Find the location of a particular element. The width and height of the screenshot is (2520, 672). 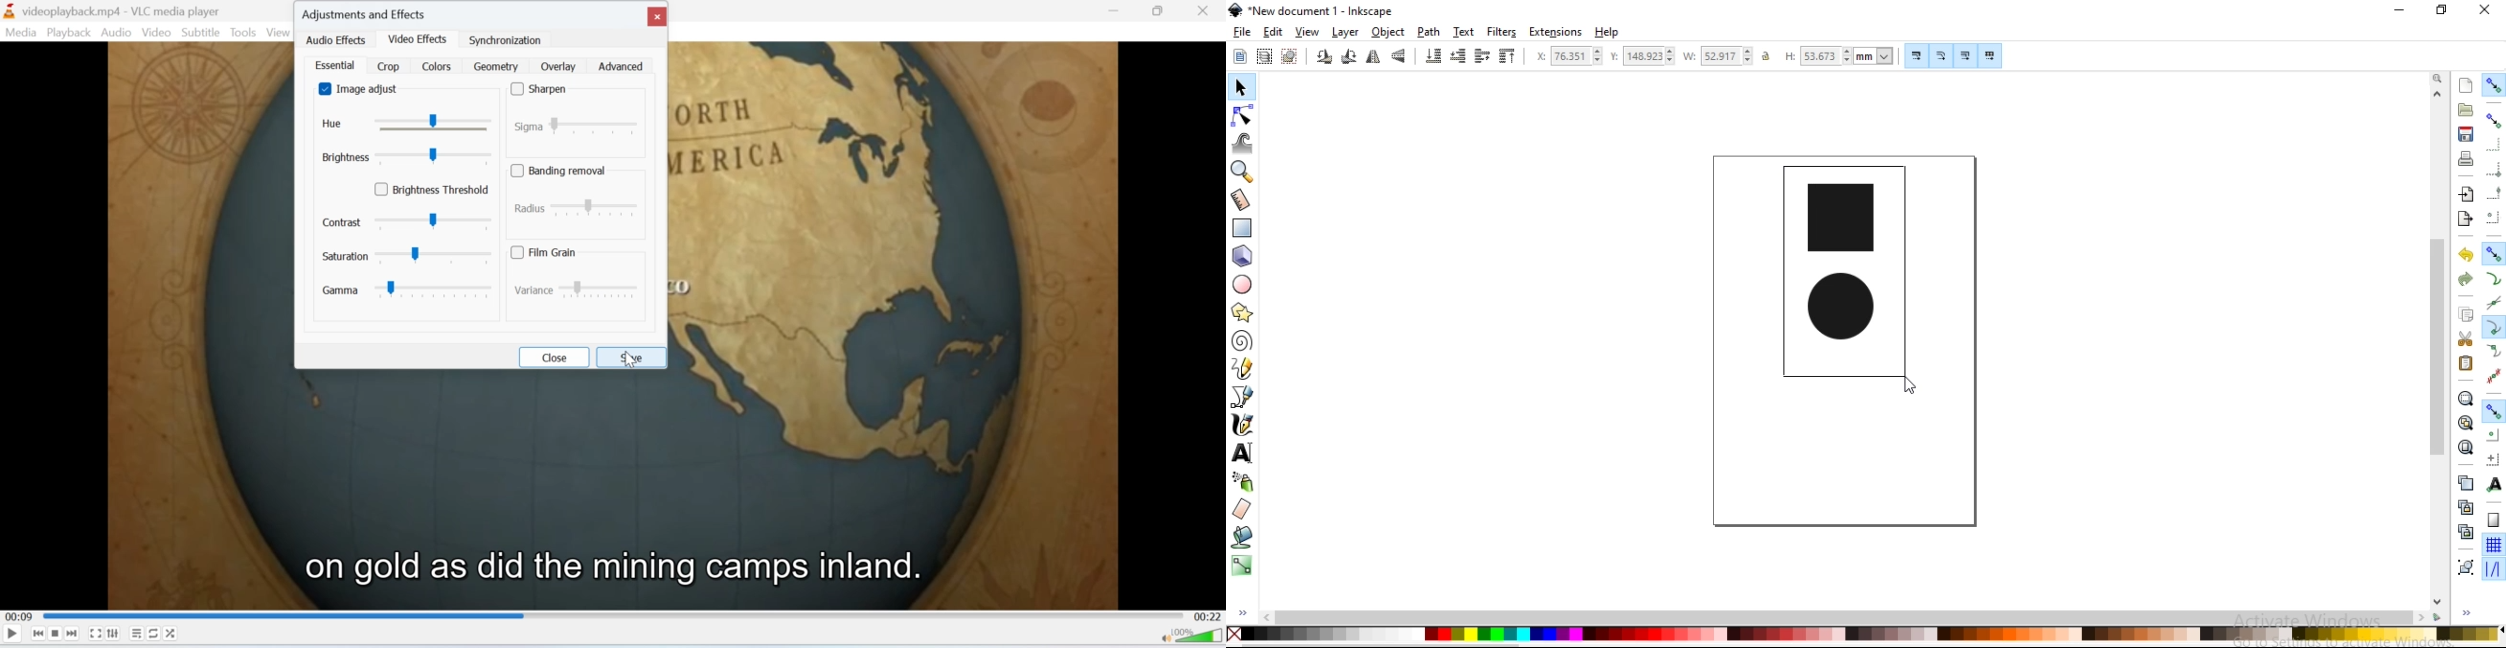

snap bounding box corners is located at coordinates (2493, 170).